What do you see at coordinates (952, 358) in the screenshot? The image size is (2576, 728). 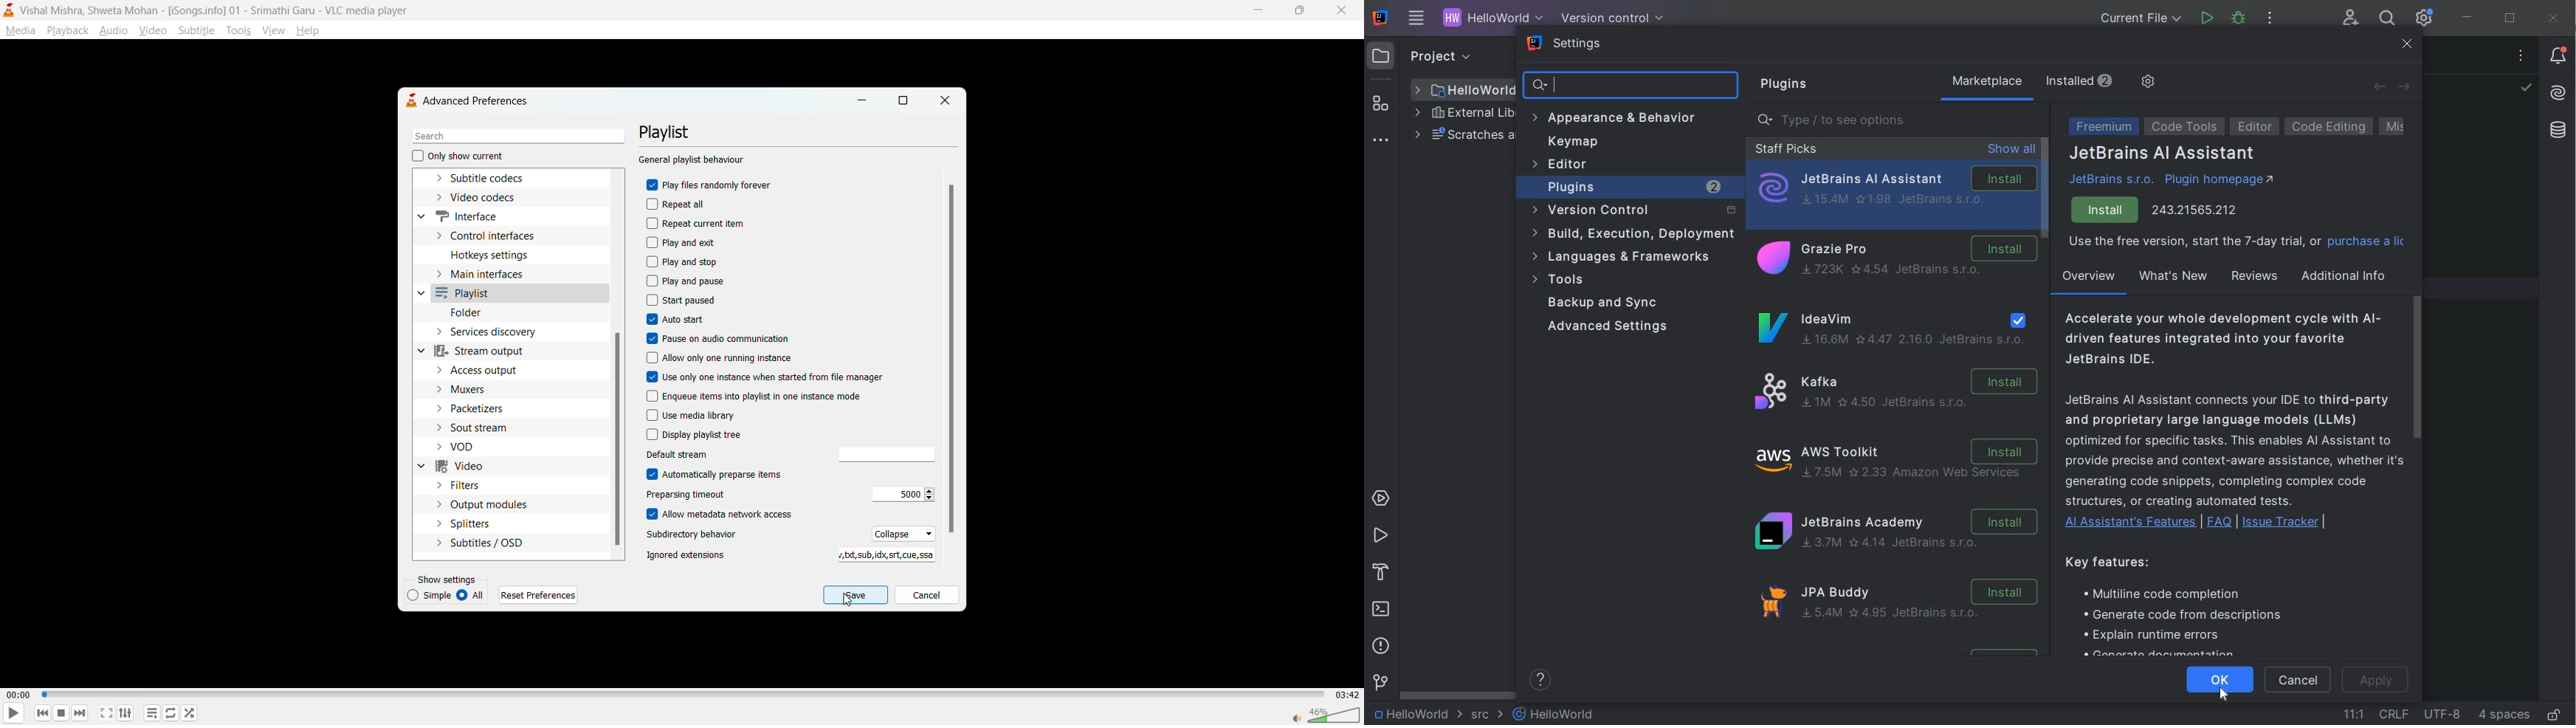 I see `vertical scroll bar` at bounding box center [952, 358].